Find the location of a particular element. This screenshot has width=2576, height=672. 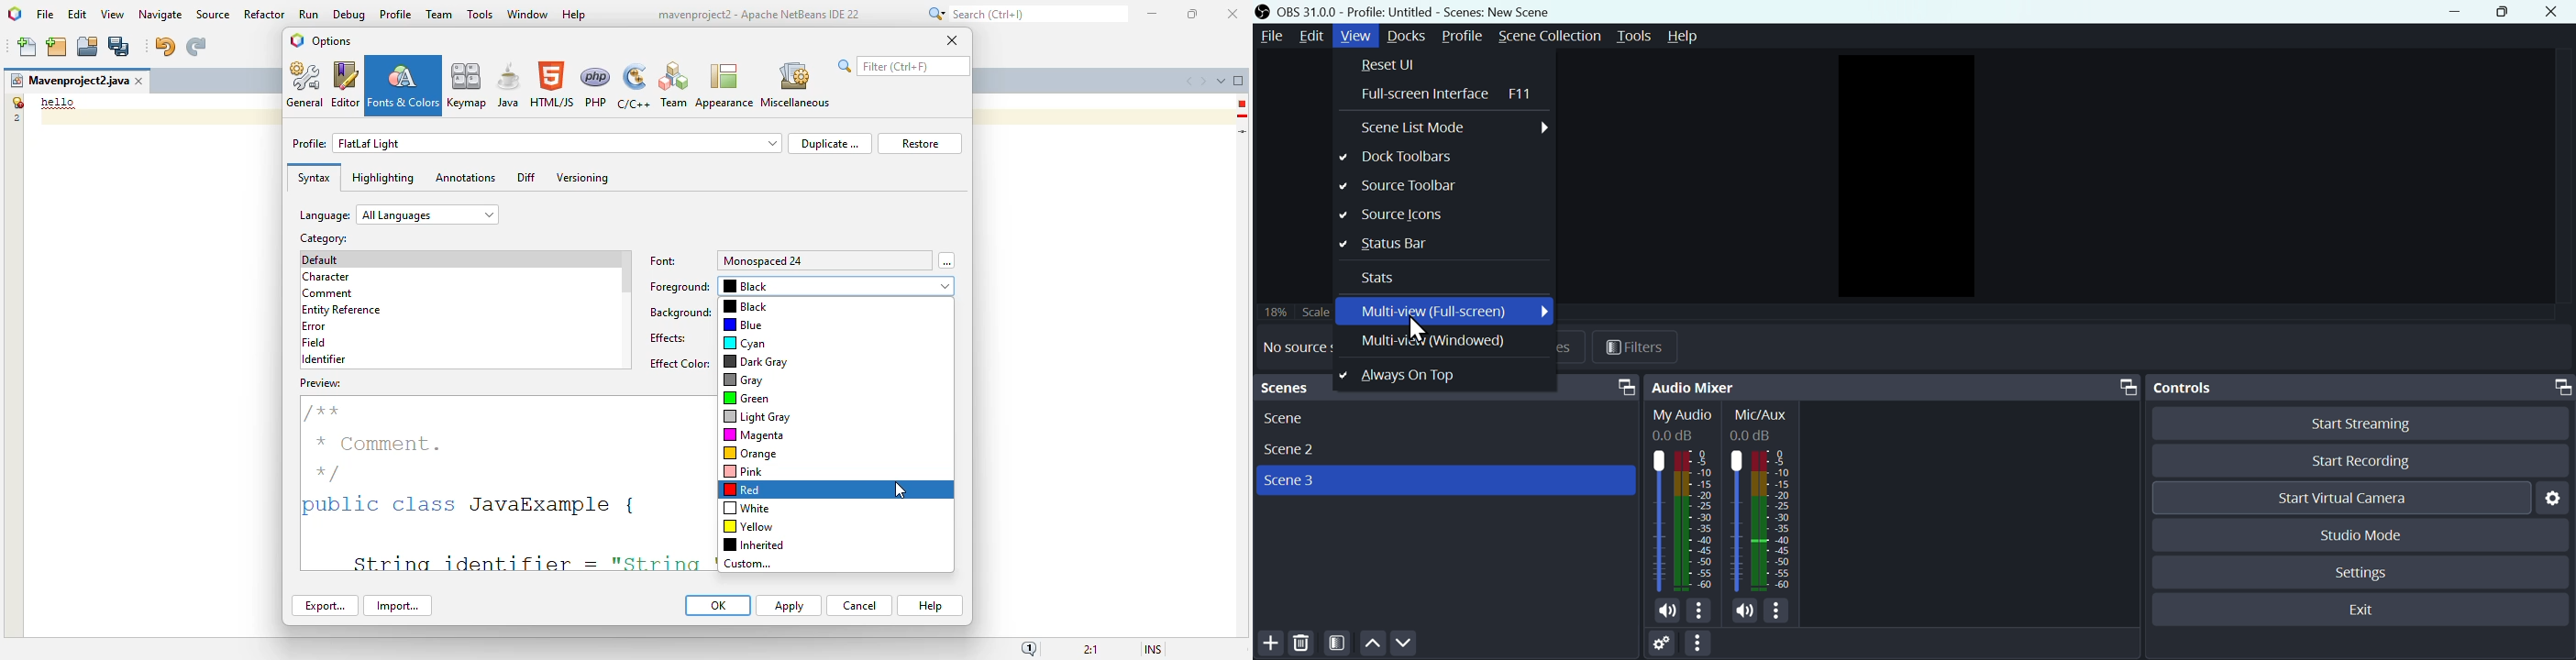

Studio mode is located at coordinates (2356, 535).